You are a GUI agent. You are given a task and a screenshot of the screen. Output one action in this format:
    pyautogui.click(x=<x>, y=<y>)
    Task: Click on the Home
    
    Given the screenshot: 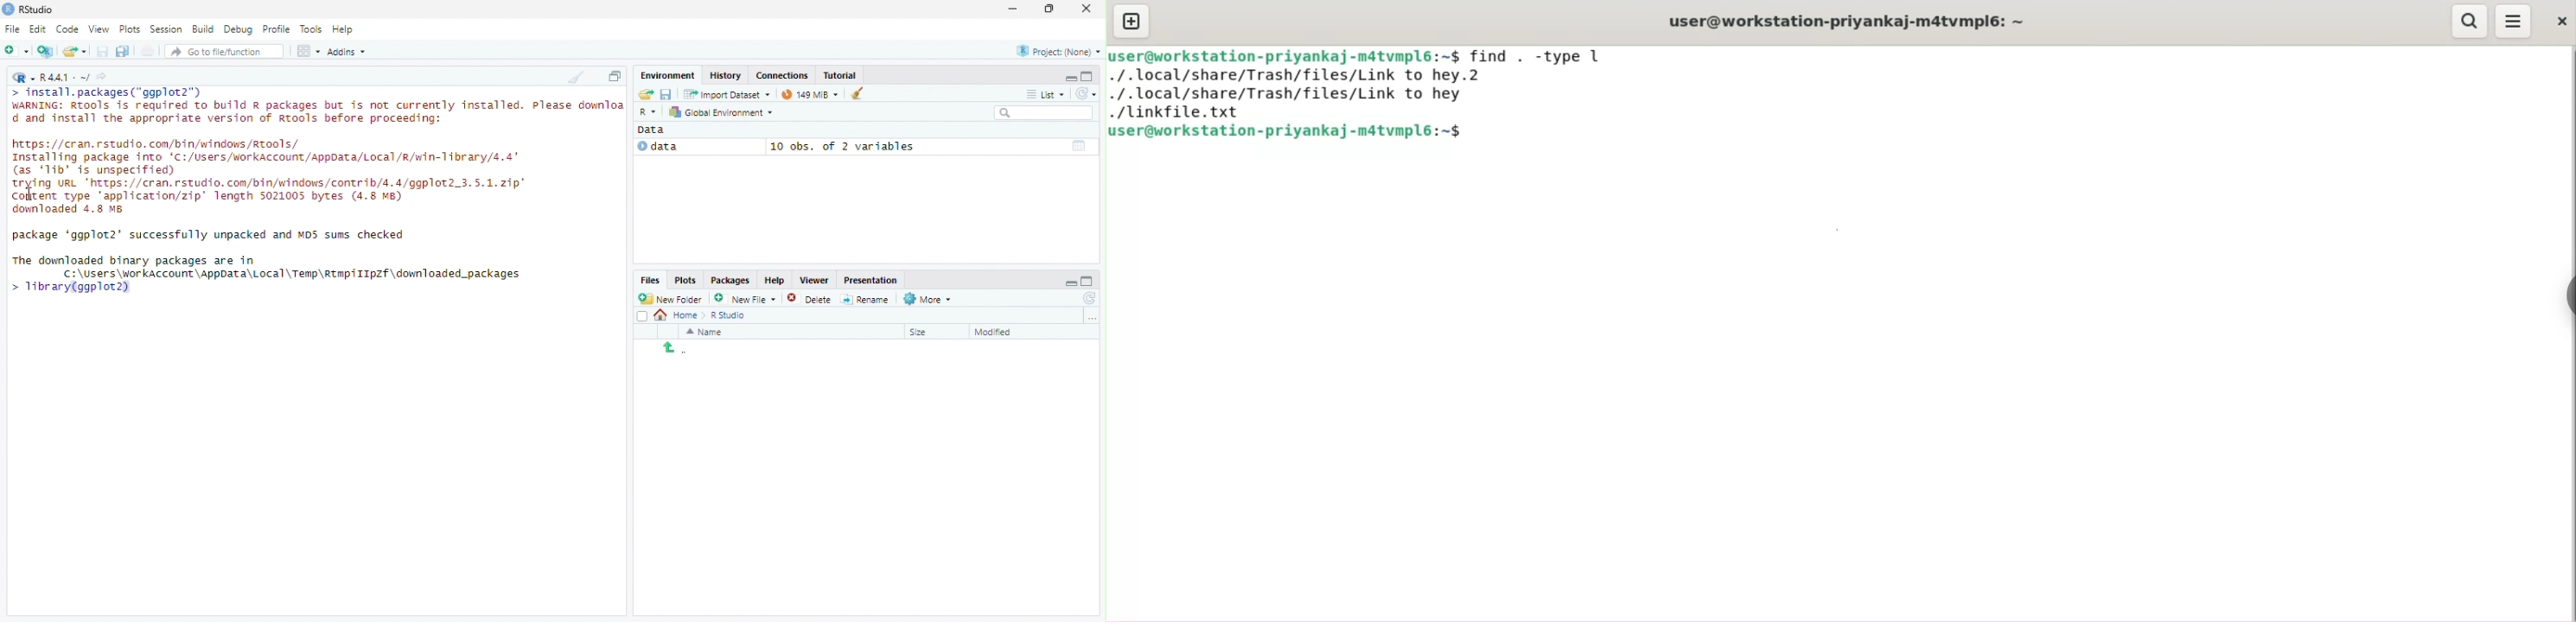 What is the action you would take?
    pyautogui.click(x=678, y=316)
    